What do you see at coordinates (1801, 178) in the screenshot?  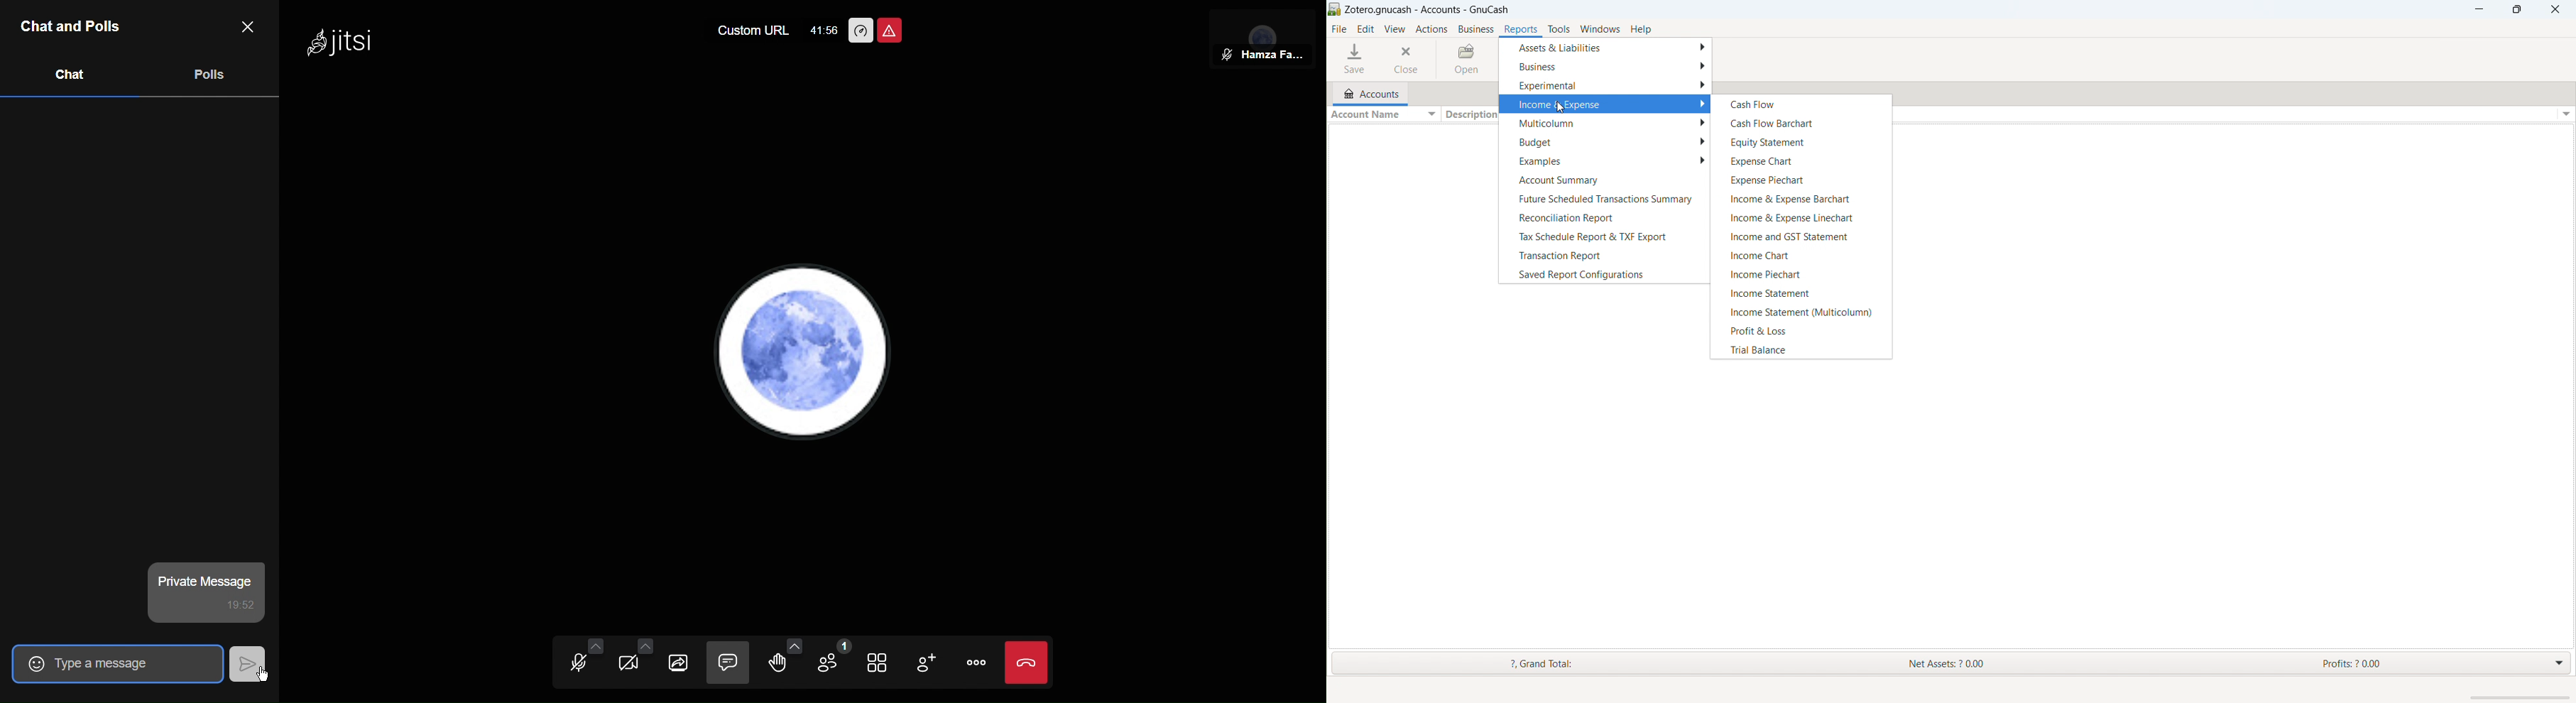 I see `expense piechart` at bounding box center [1801, 178].